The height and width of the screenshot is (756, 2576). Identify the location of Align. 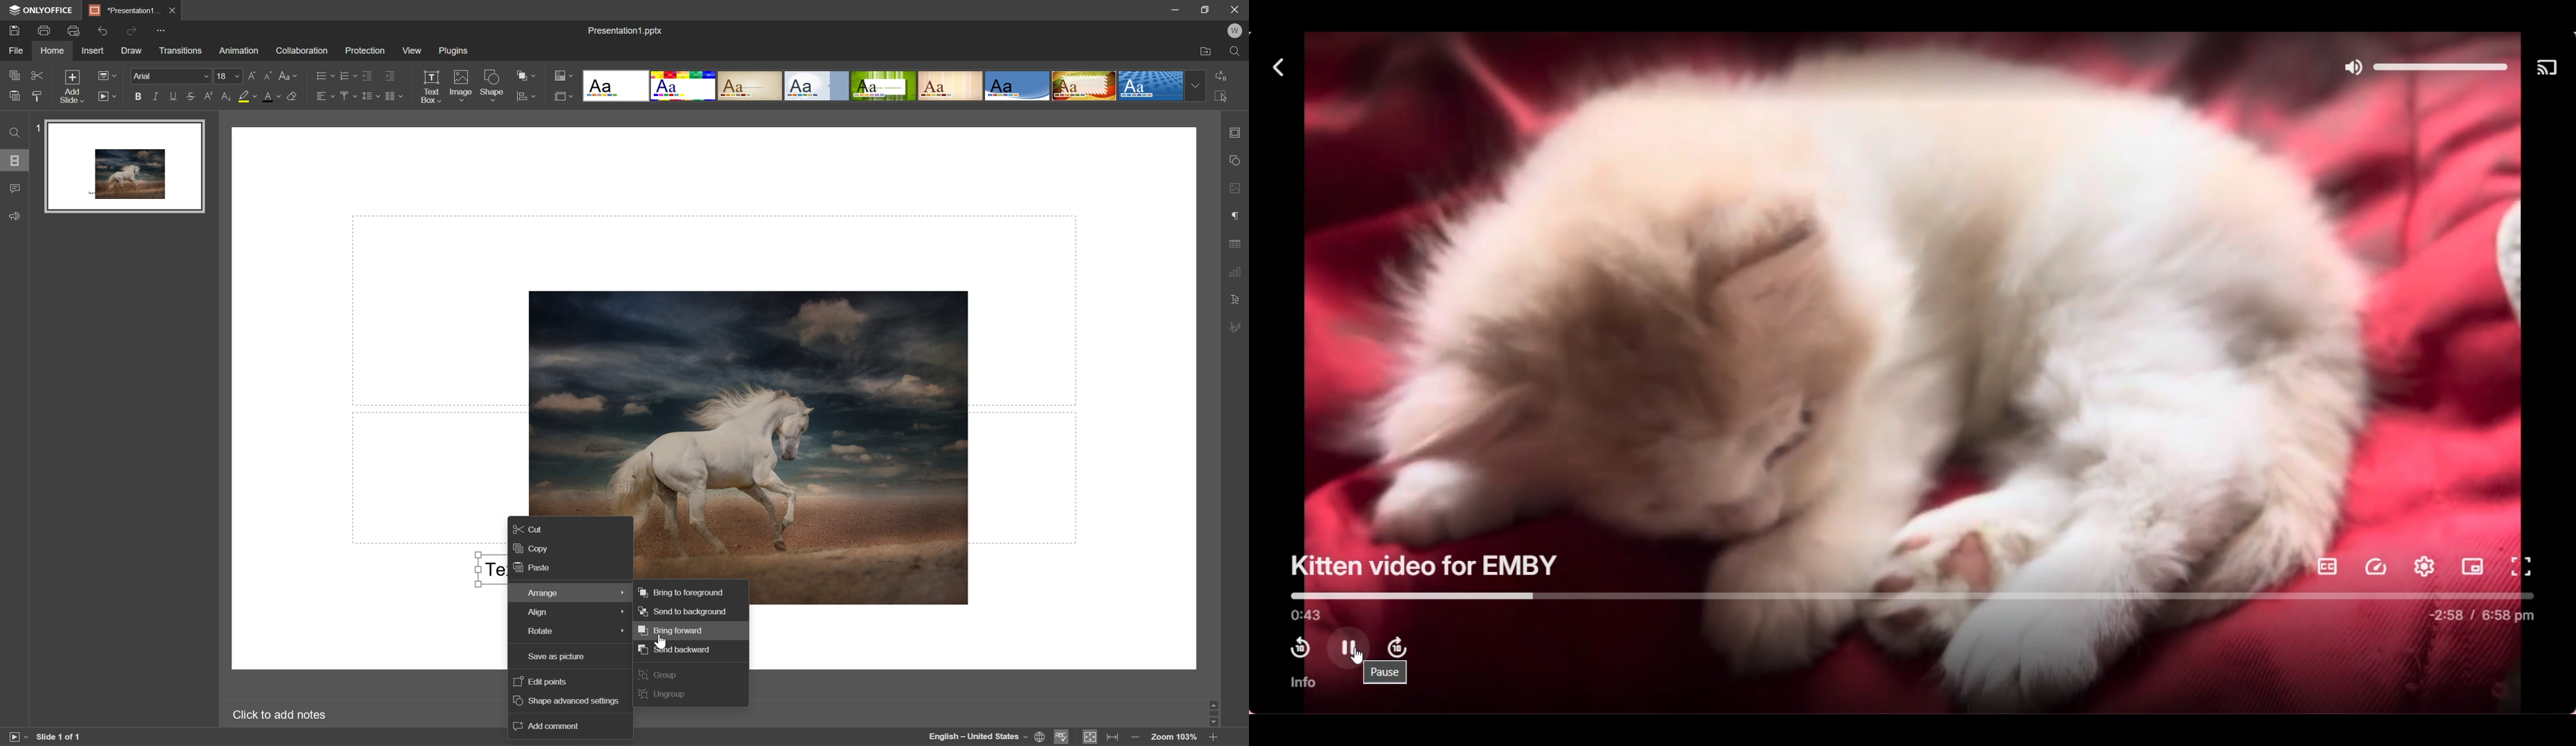
(567, 612).